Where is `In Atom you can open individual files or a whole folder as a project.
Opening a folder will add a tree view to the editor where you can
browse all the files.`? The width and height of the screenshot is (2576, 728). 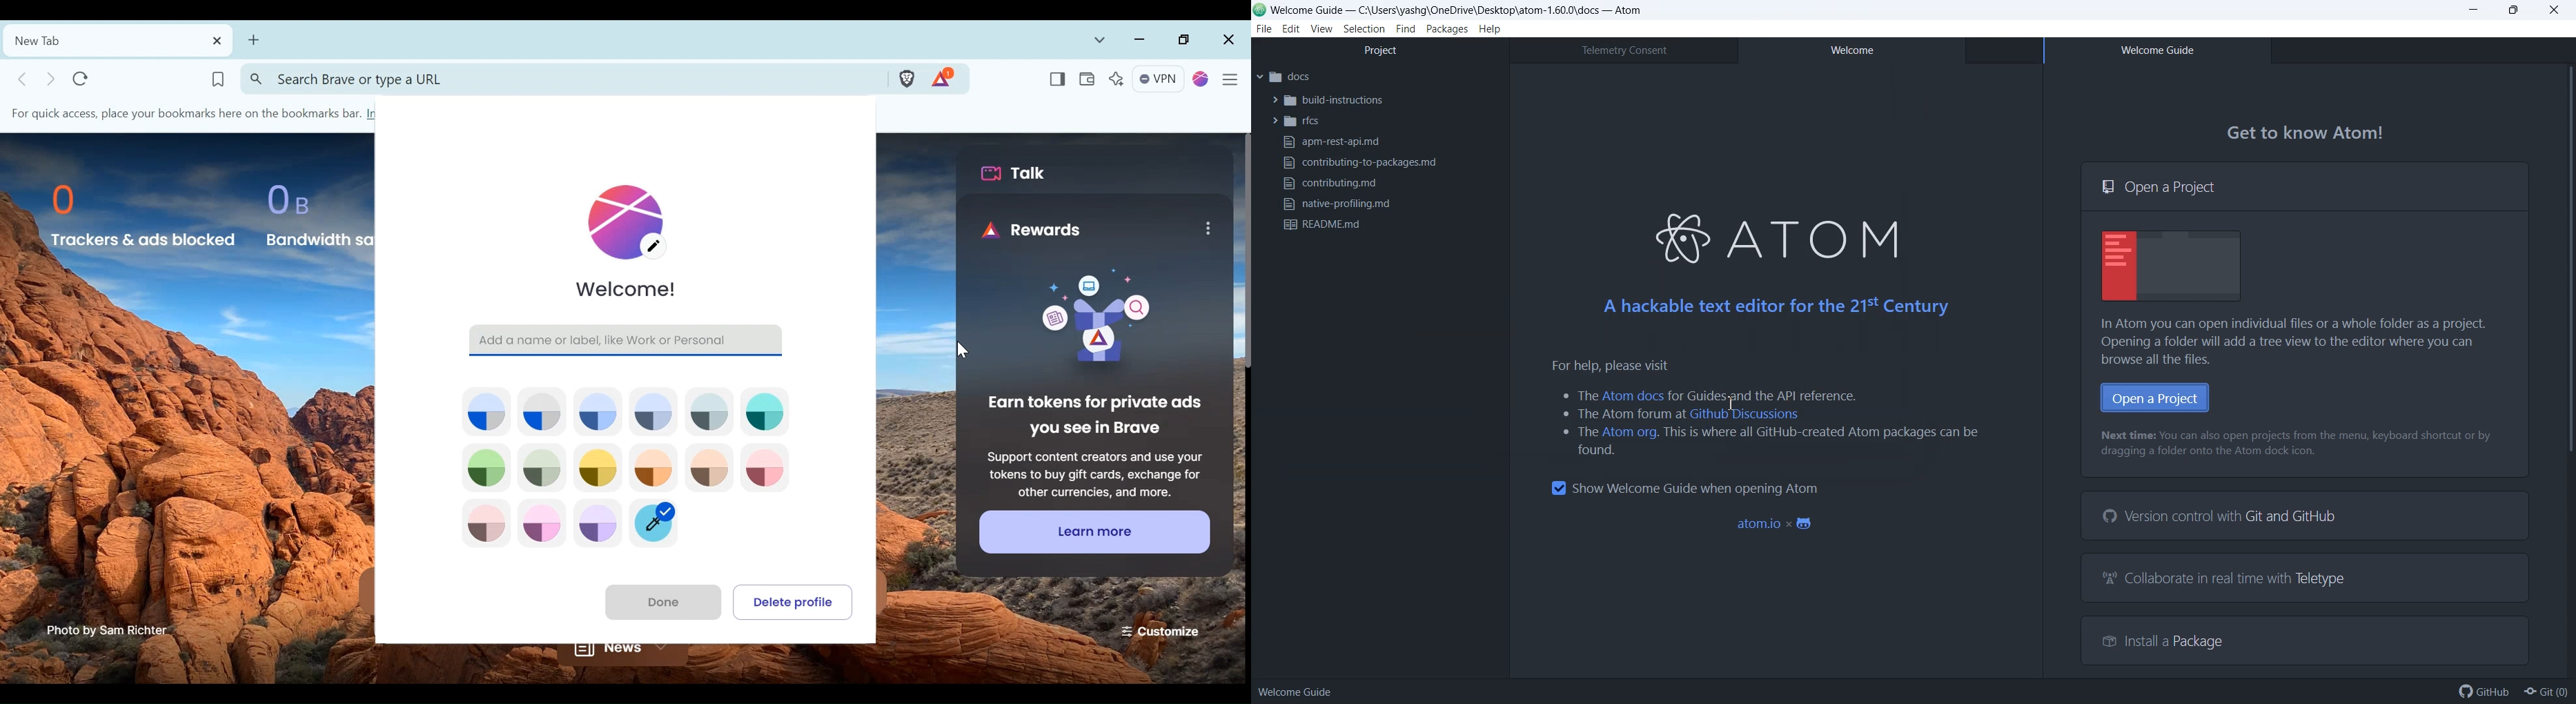 In Atom you can open individual files or a whole folder as a project.
Opening a folder will add a tree view to the editor where you can
browse all the files. is located at coordinates (2300, 342).